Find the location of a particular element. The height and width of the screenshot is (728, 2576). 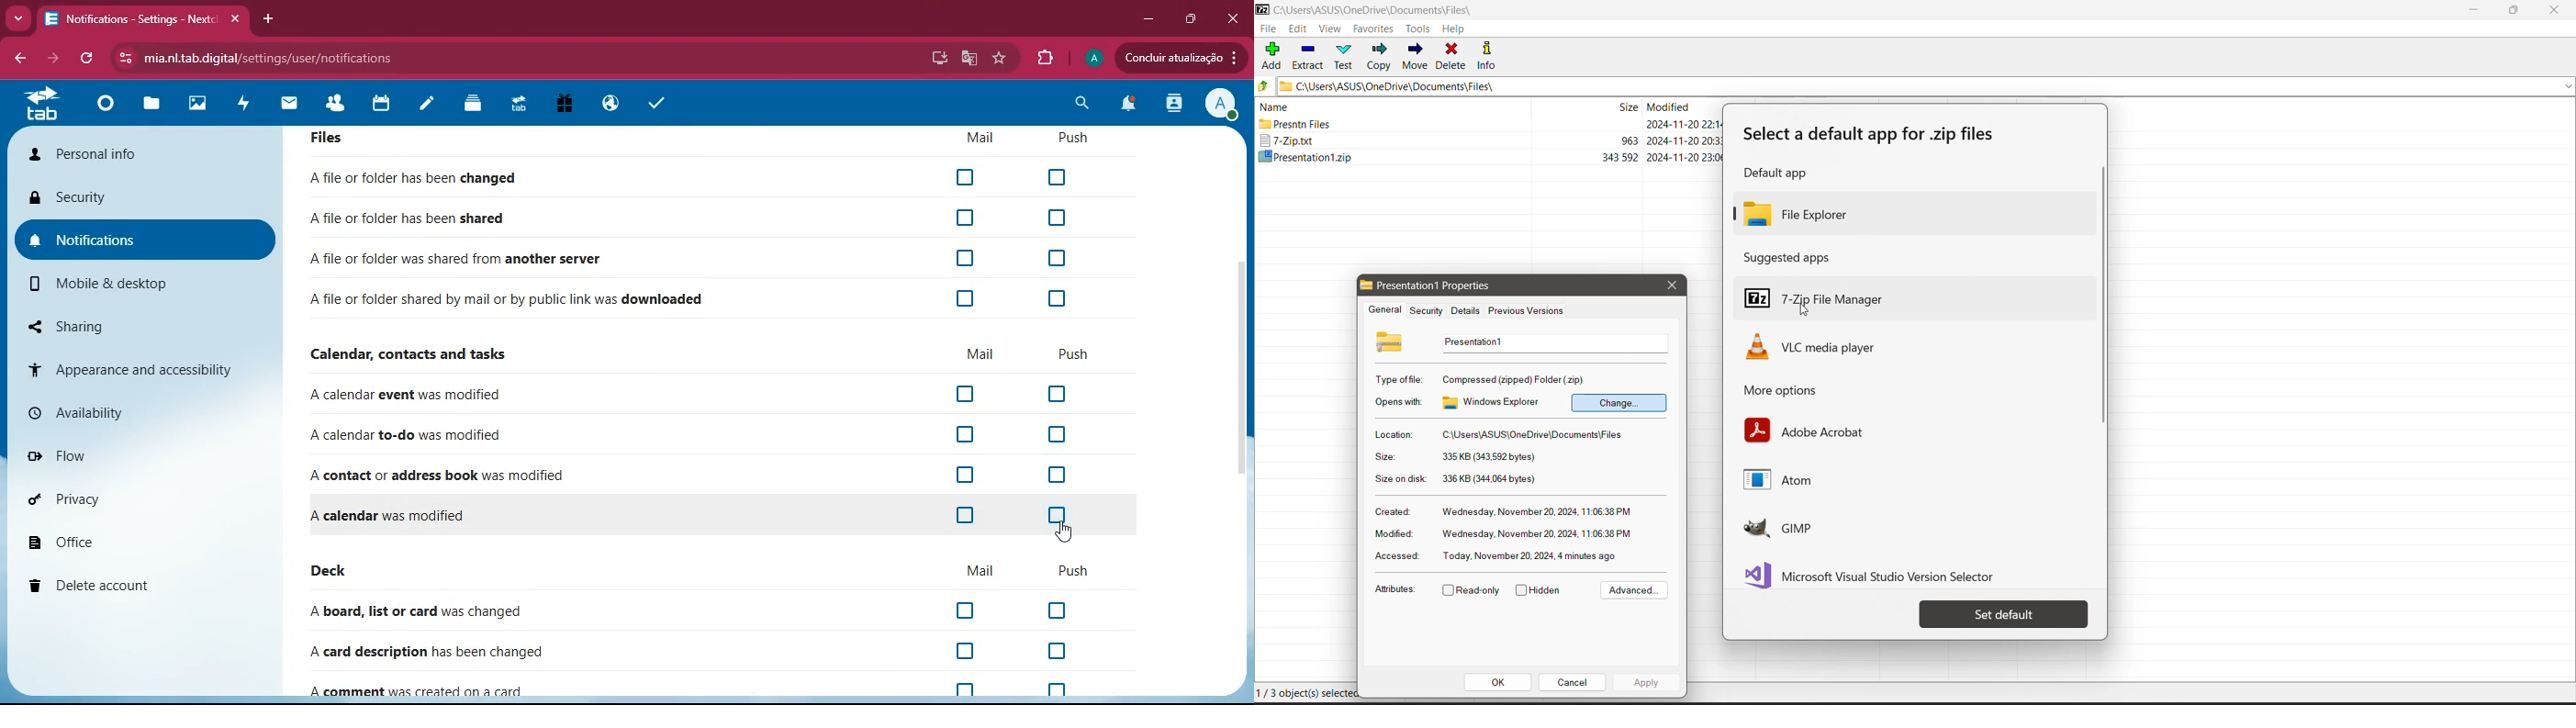

personal info is located at coordinates (145, 156).